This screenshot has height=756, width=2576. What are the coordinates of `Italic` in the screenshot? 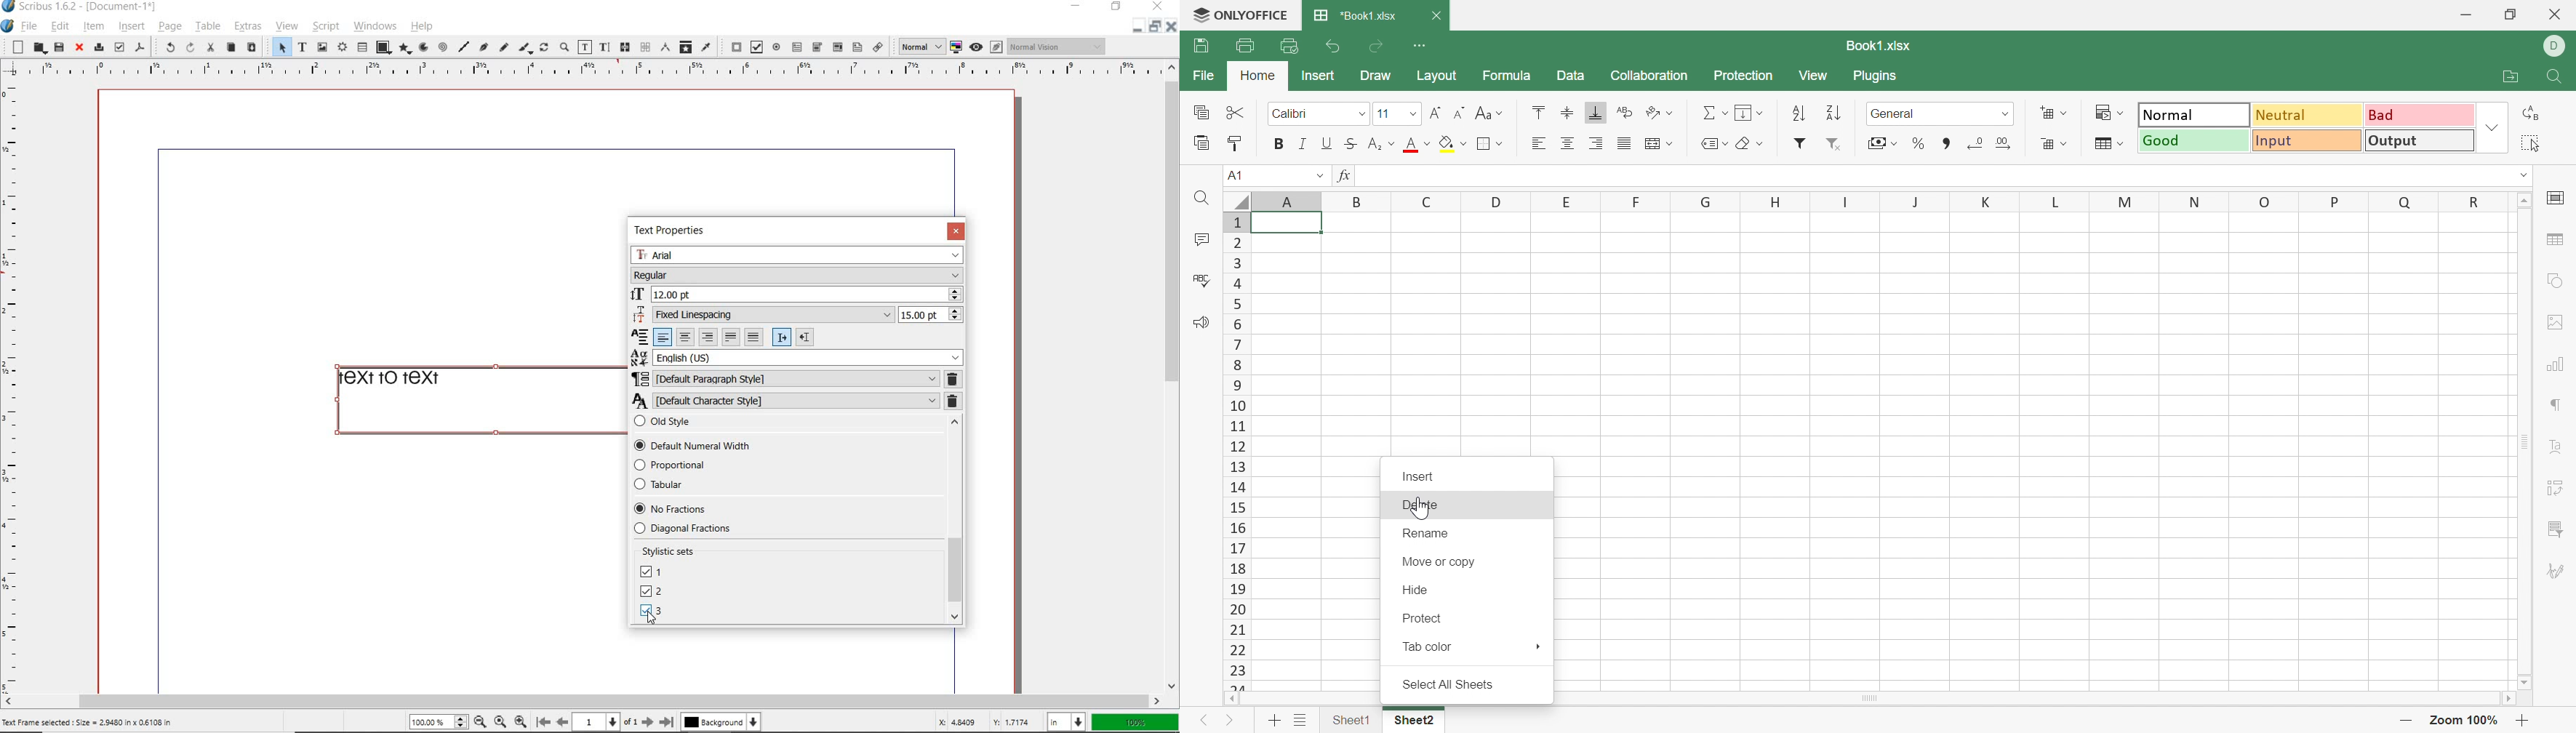 It's located at (1304, 143).